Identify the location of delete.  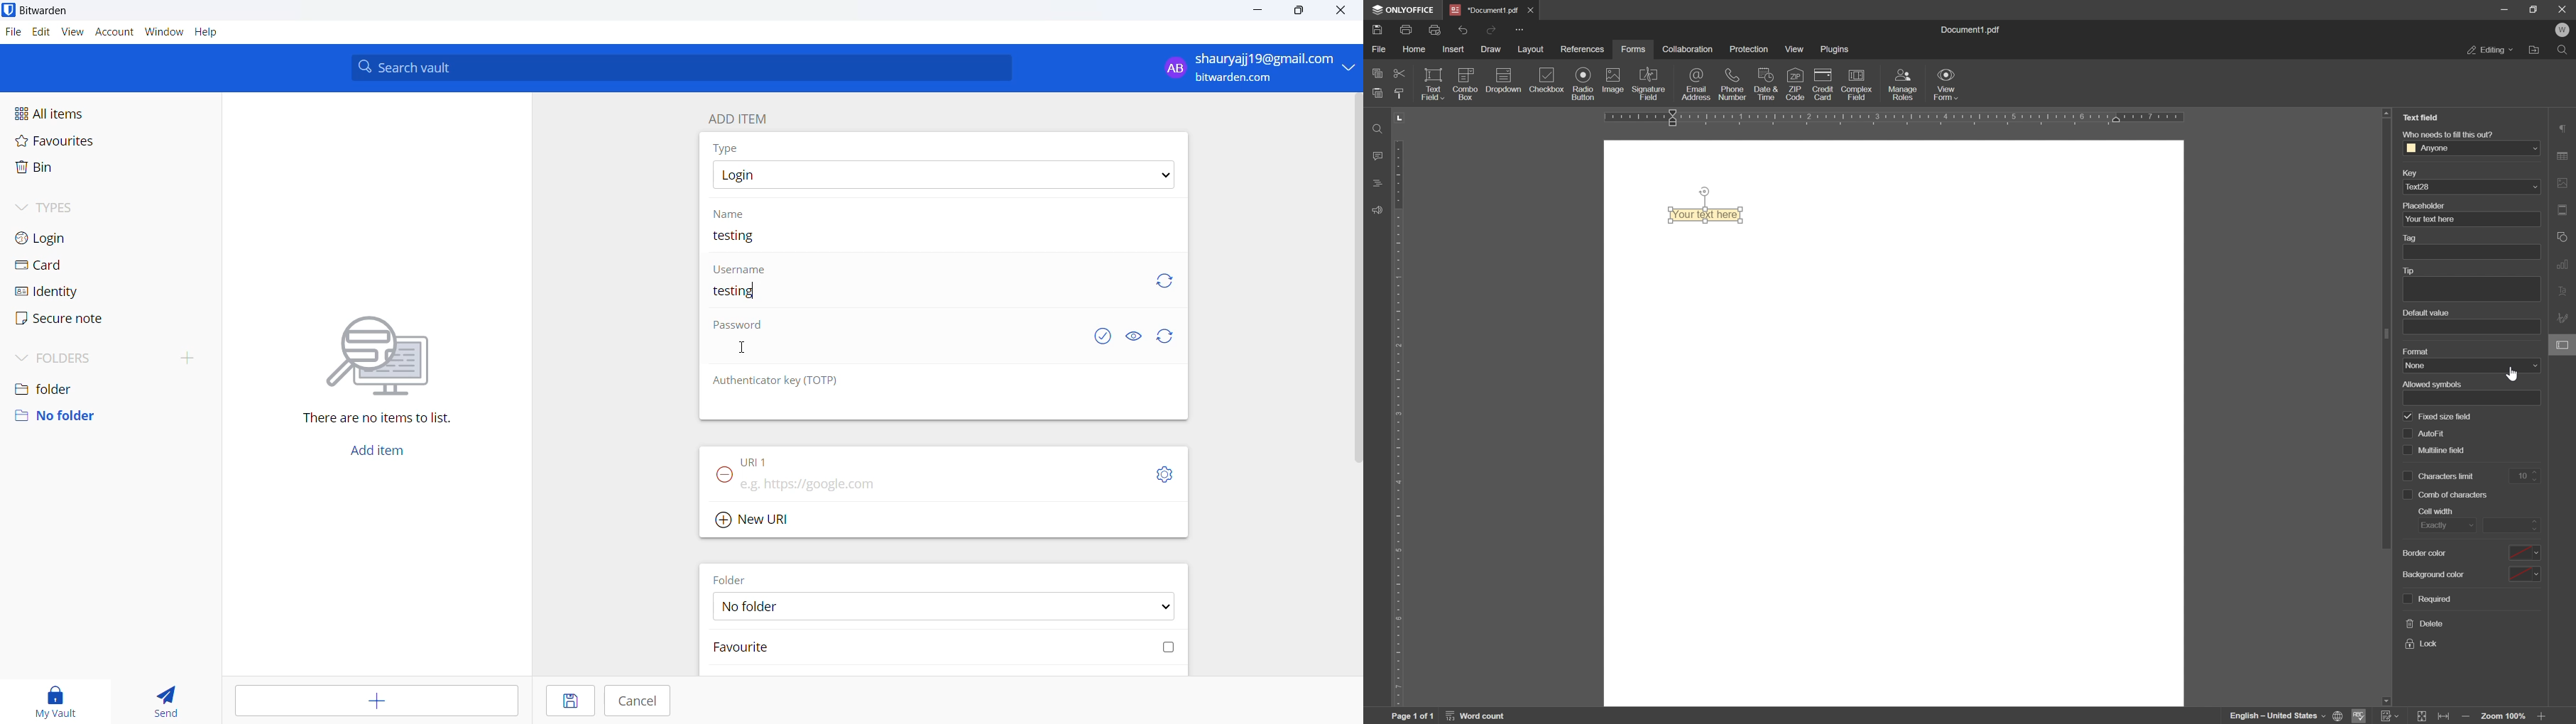
(2422, 624).